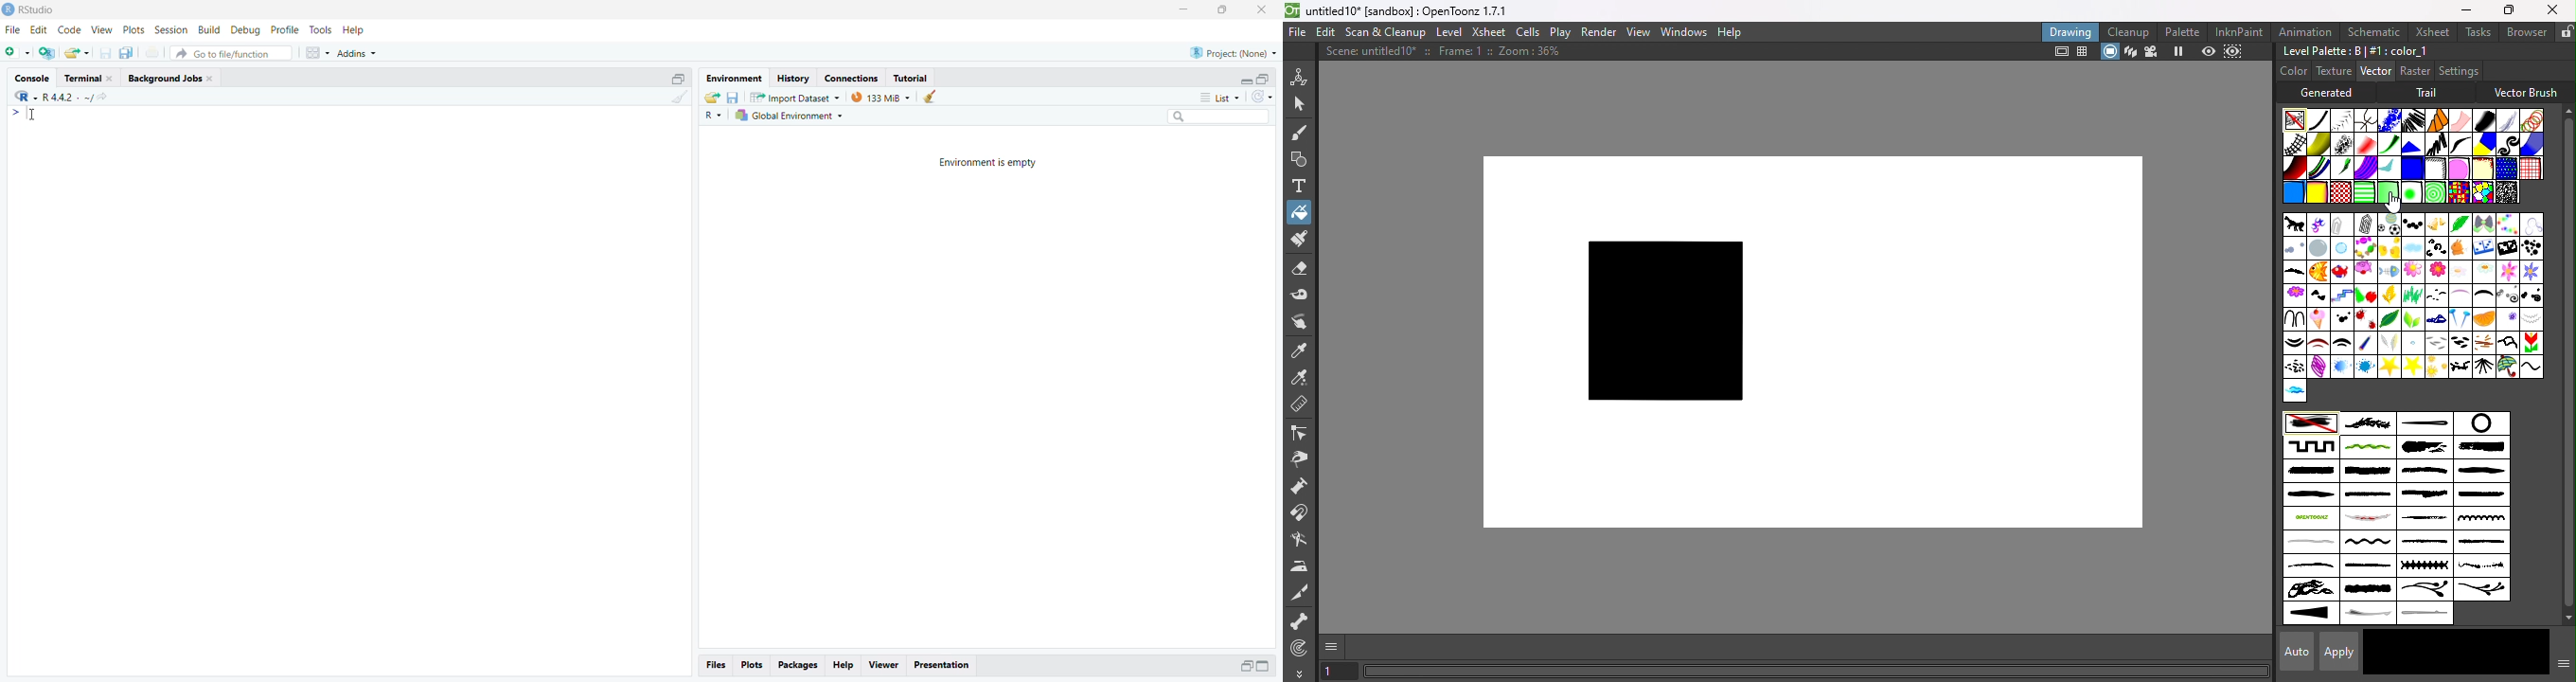  What do you see at coordinates (2389, 224) in the screenshot?
I see `ball` at bounding box center [2389, 224].